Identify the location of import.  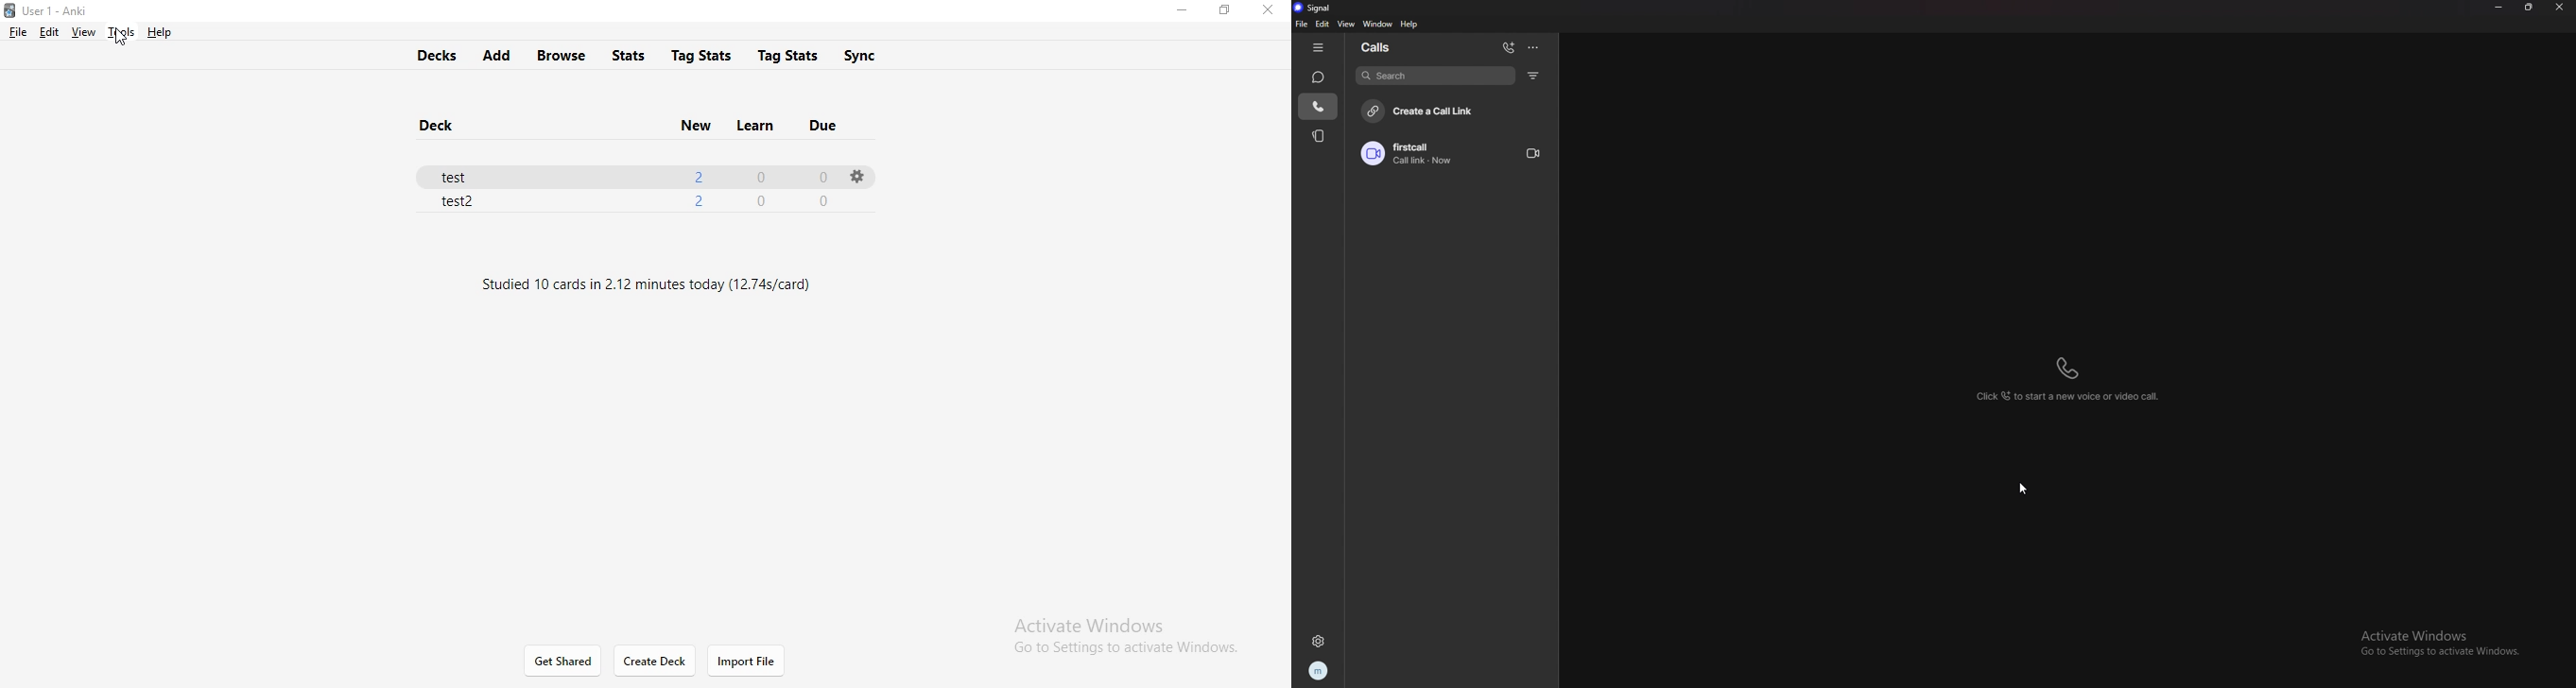
(746, 662).